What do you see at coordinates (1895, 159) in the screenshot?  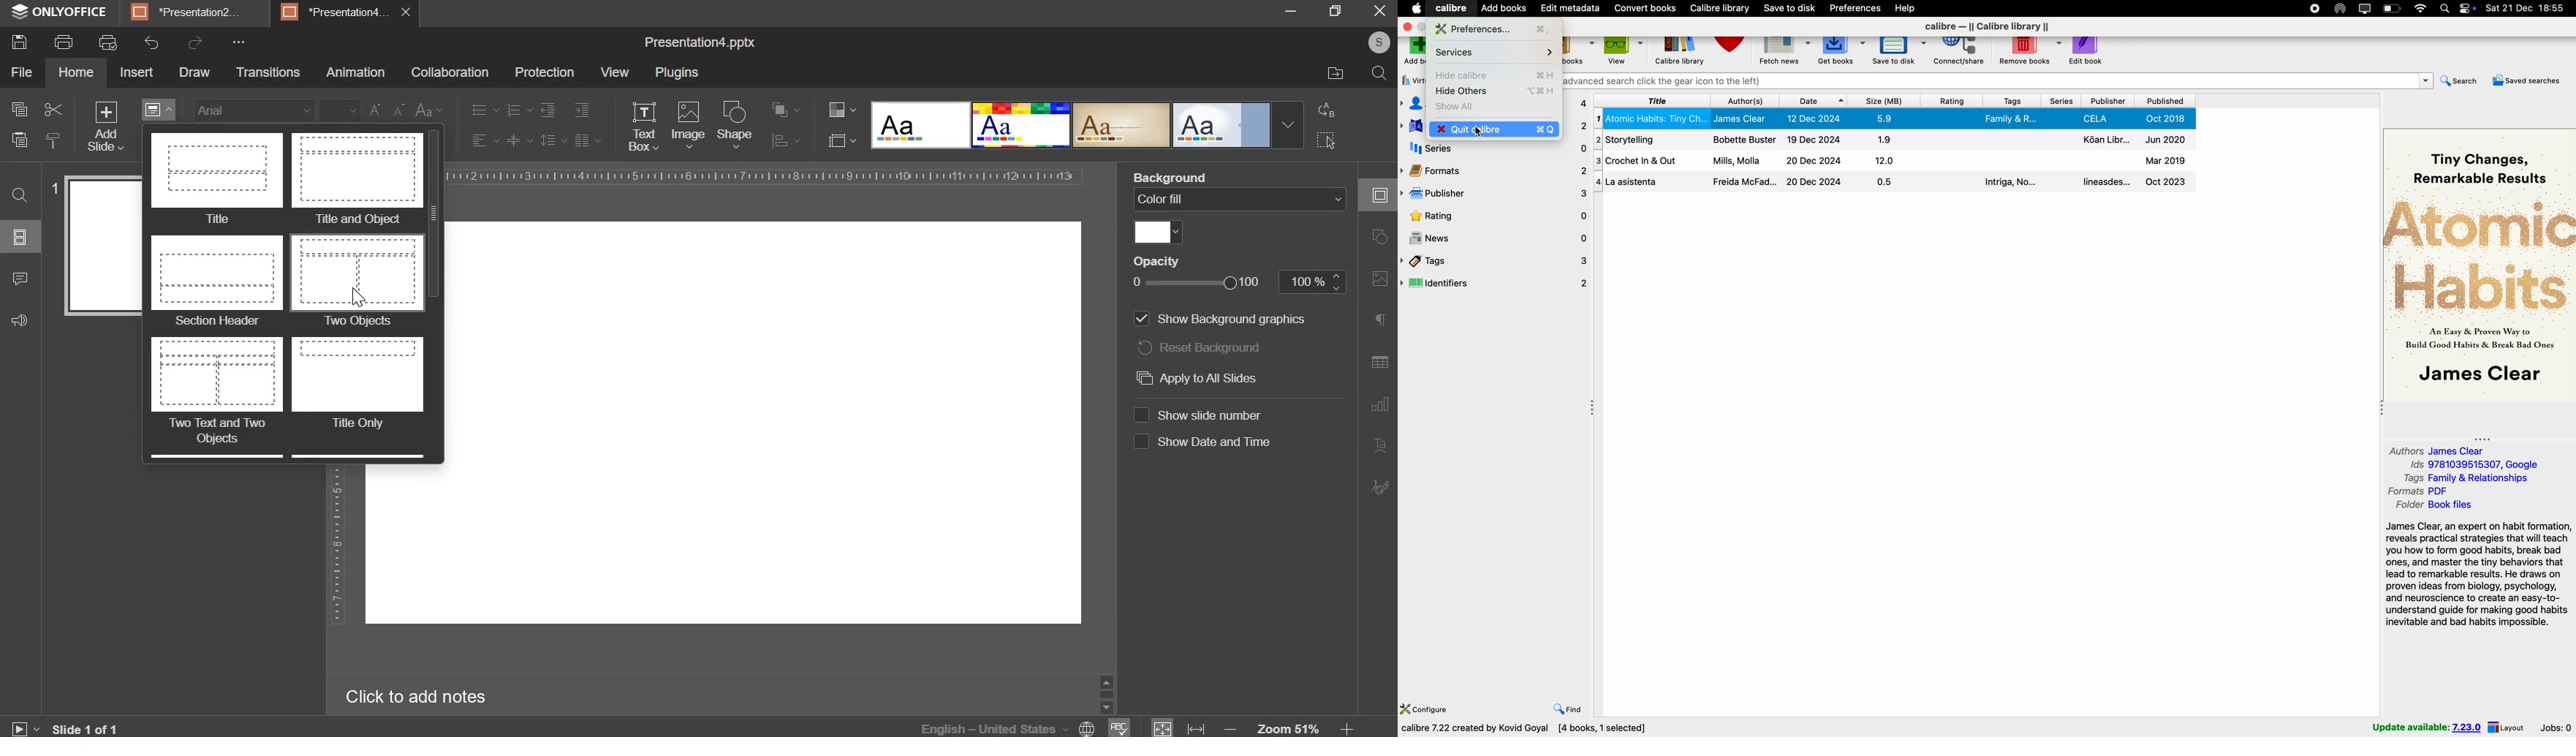 I see `Crochet In & Out book details` at bounding box center [1895, 159].